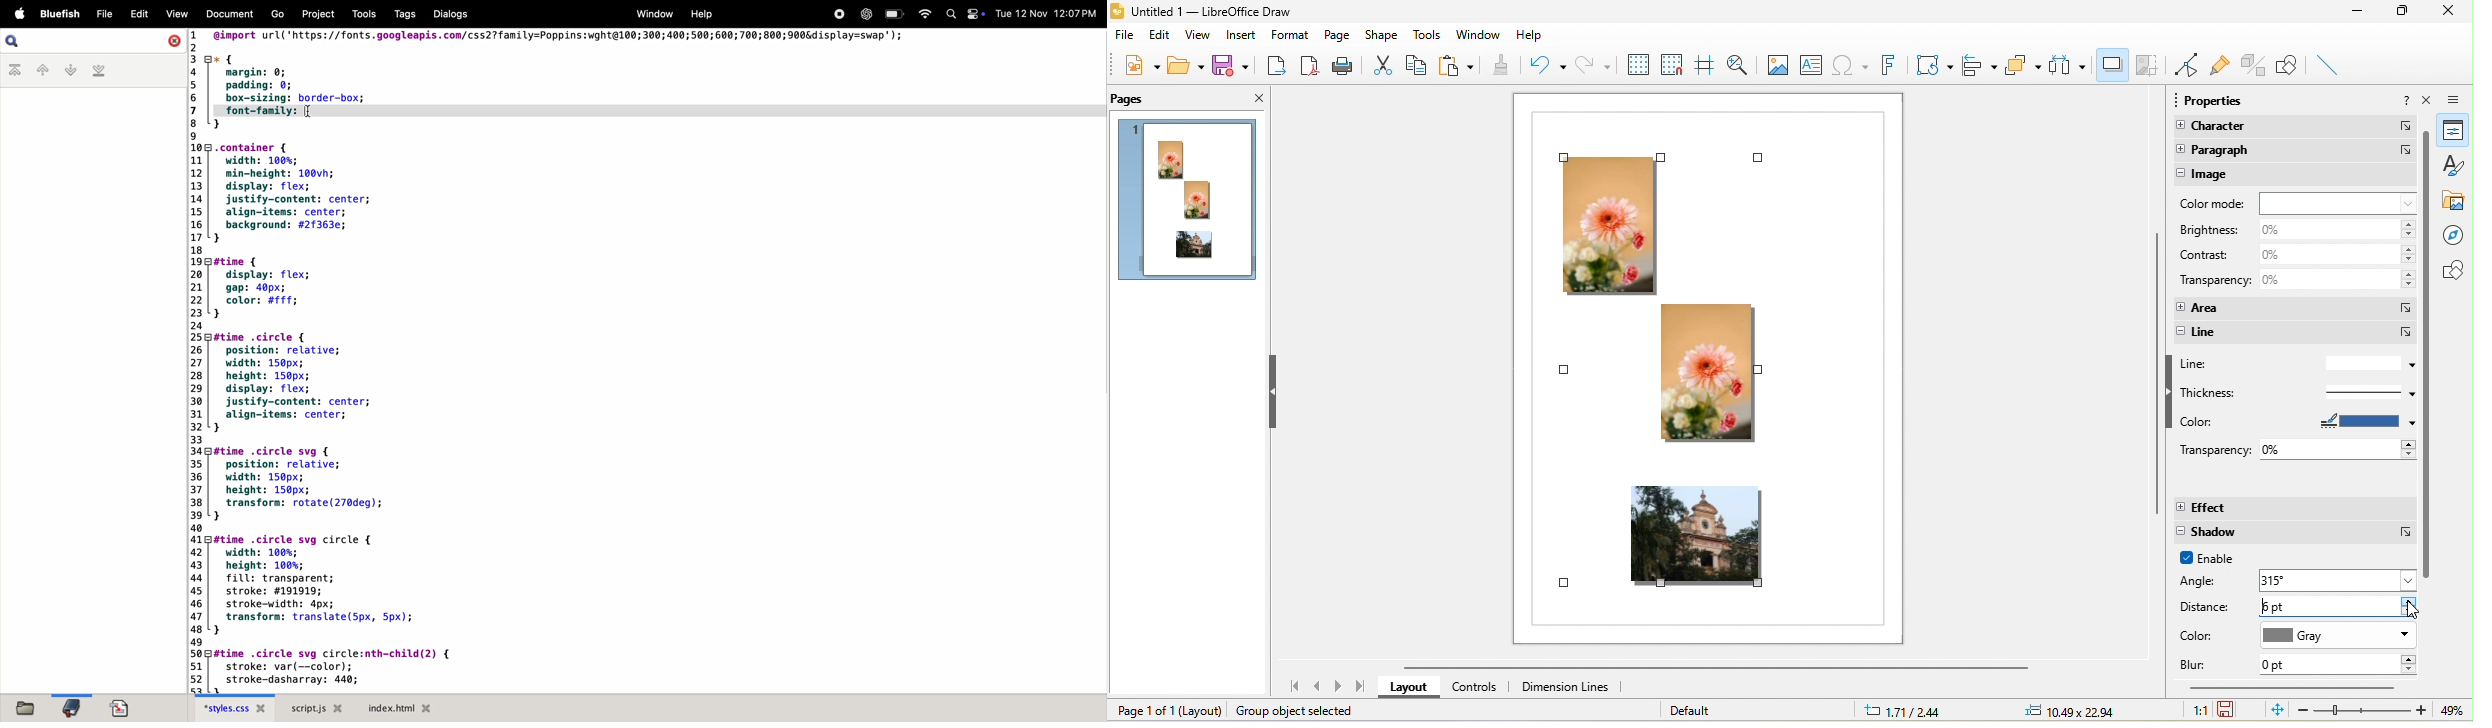 This screenshot has height=728, width=2492. What do you see at coordinates (315, 14) in the screenshot?
I see `project` at bounding box center [315, 14].